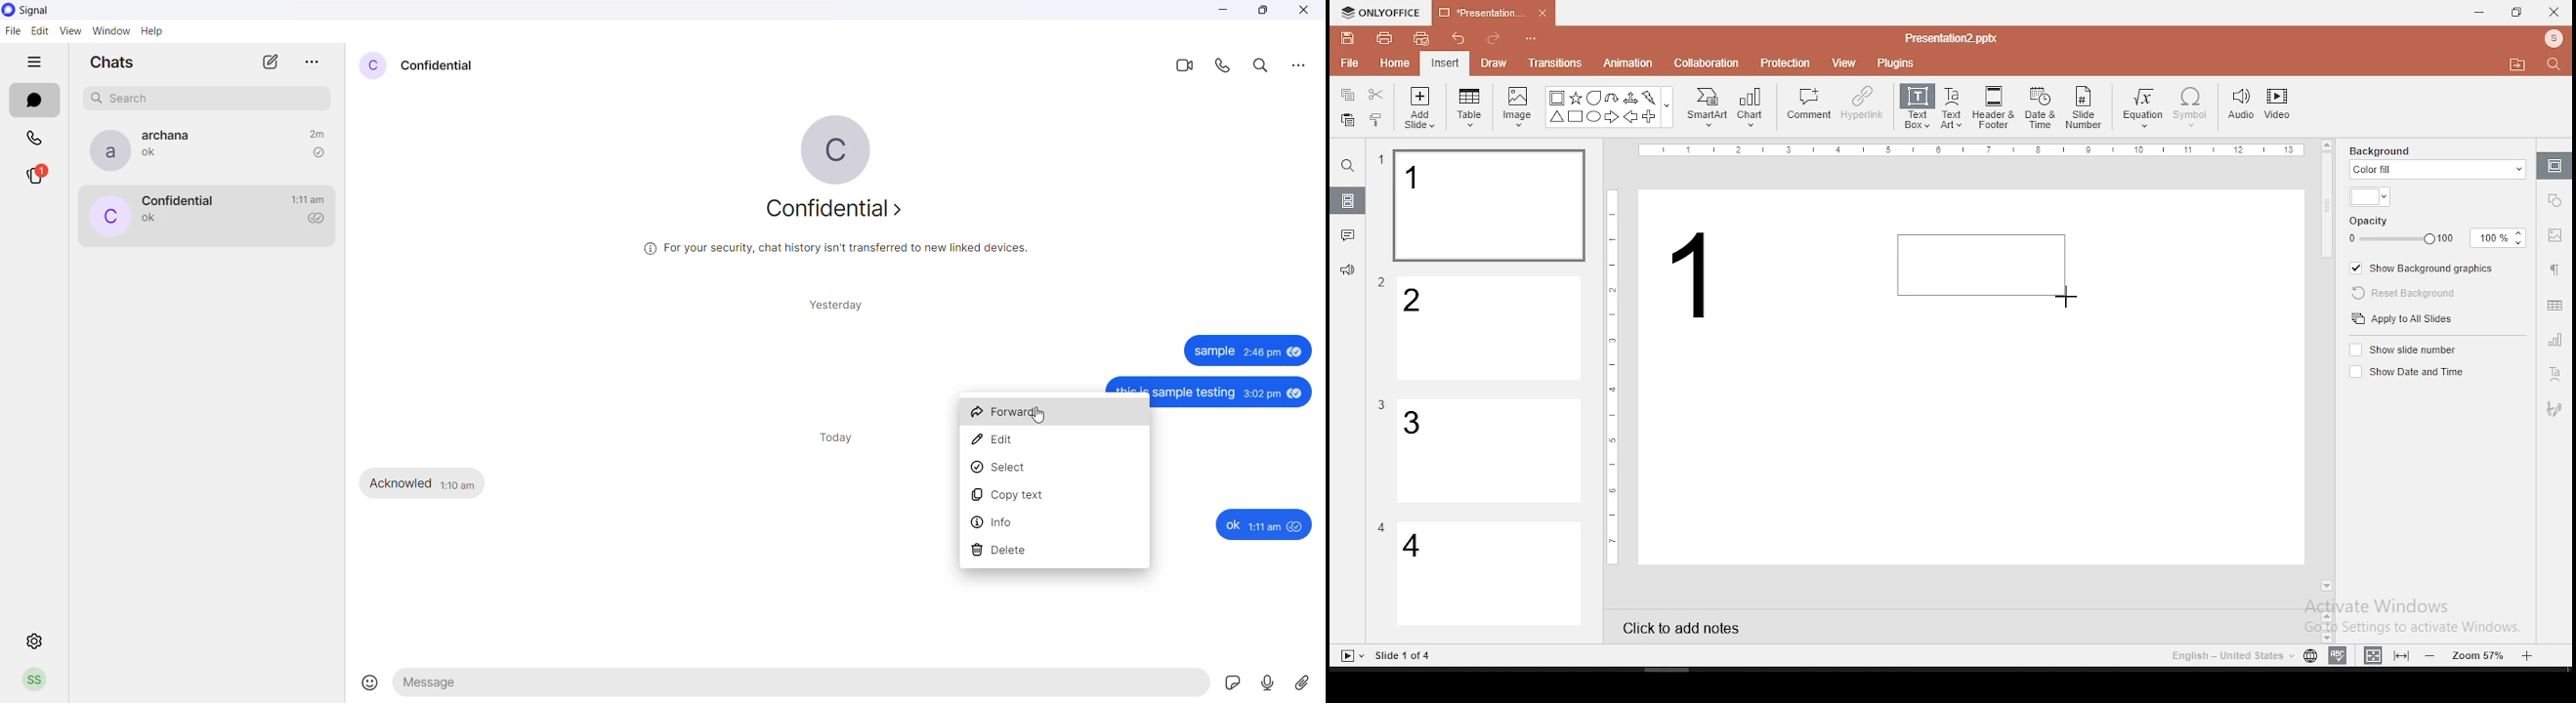 The height and width of the screenshot is (728, 2576). I want to click on insert, so click(1444, 62).